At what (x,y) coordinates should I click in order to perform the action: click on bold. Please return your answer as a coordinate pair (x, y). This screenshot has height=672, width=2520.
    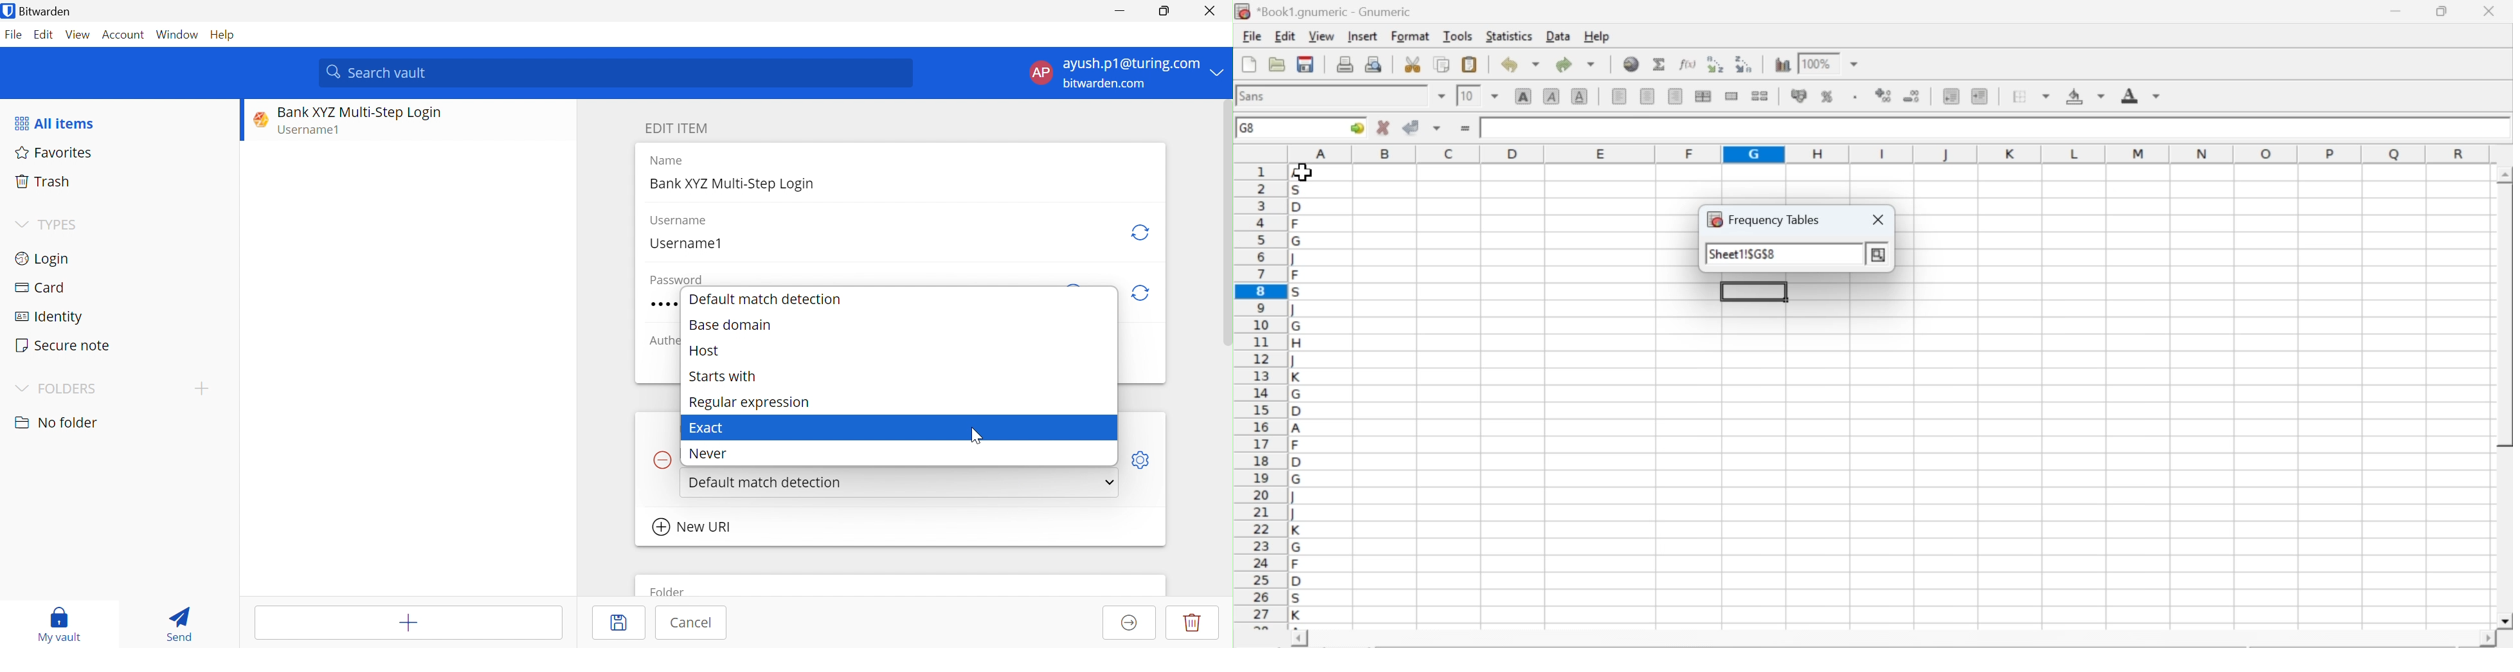
    Looking at the image, I should click on (1524, 95).